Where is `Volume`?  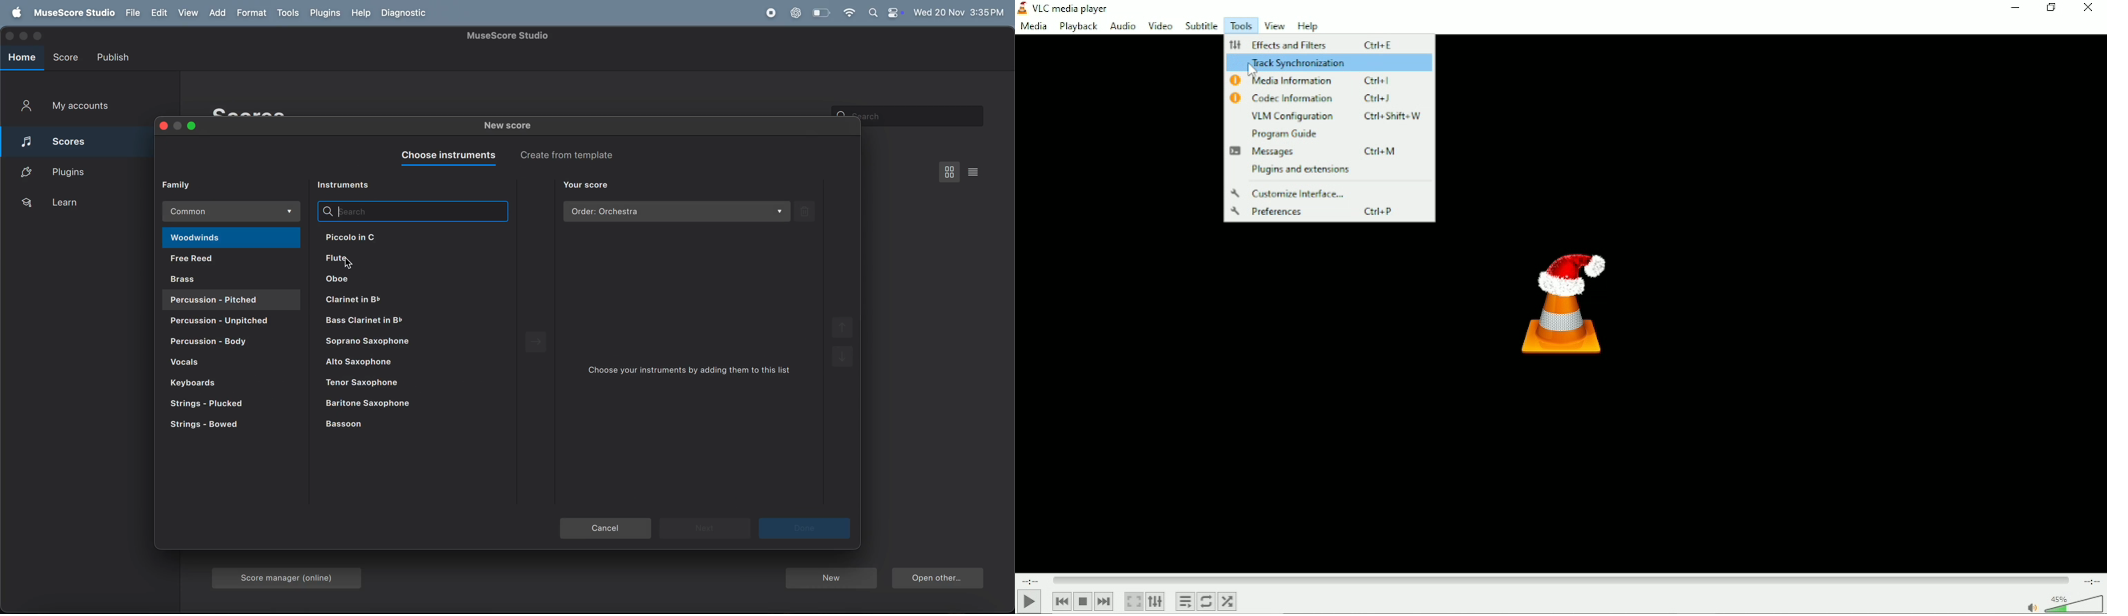
Volume is located at coordinates (2062, 602).